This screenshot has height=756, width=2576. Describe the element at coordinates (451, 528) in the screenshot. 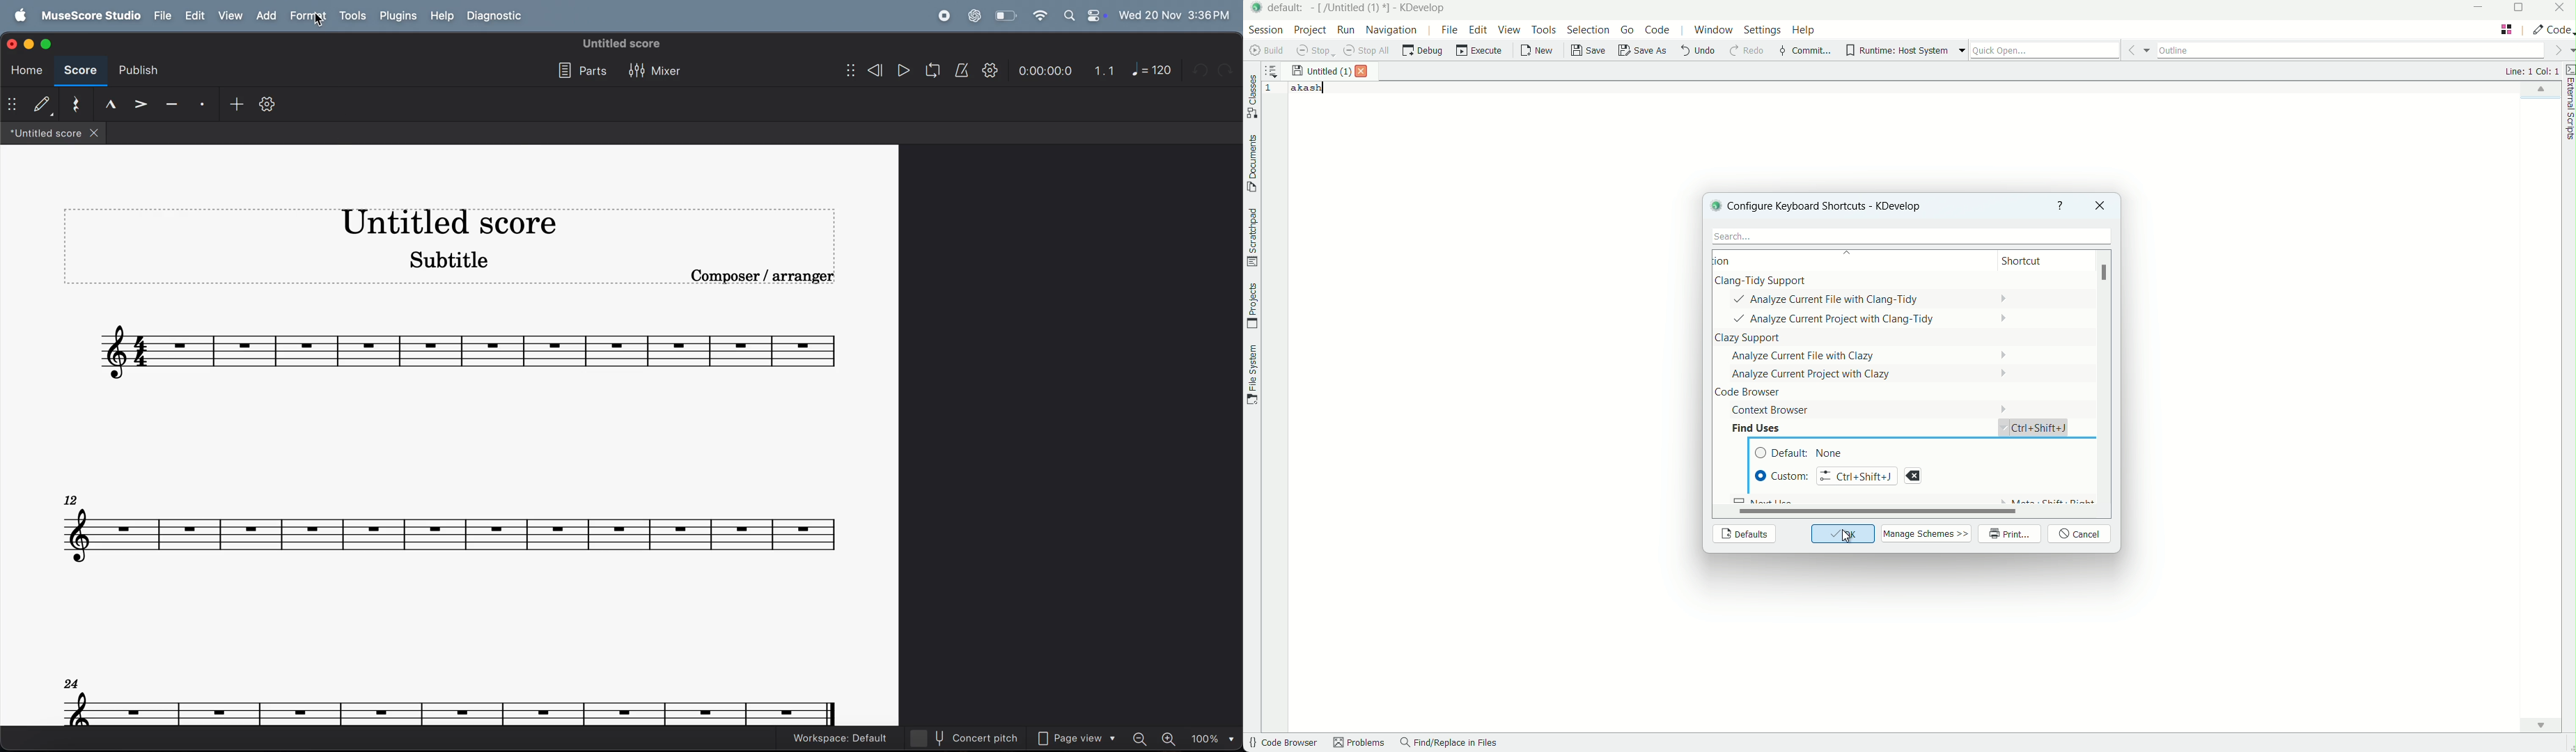

I see `notes` at that location.